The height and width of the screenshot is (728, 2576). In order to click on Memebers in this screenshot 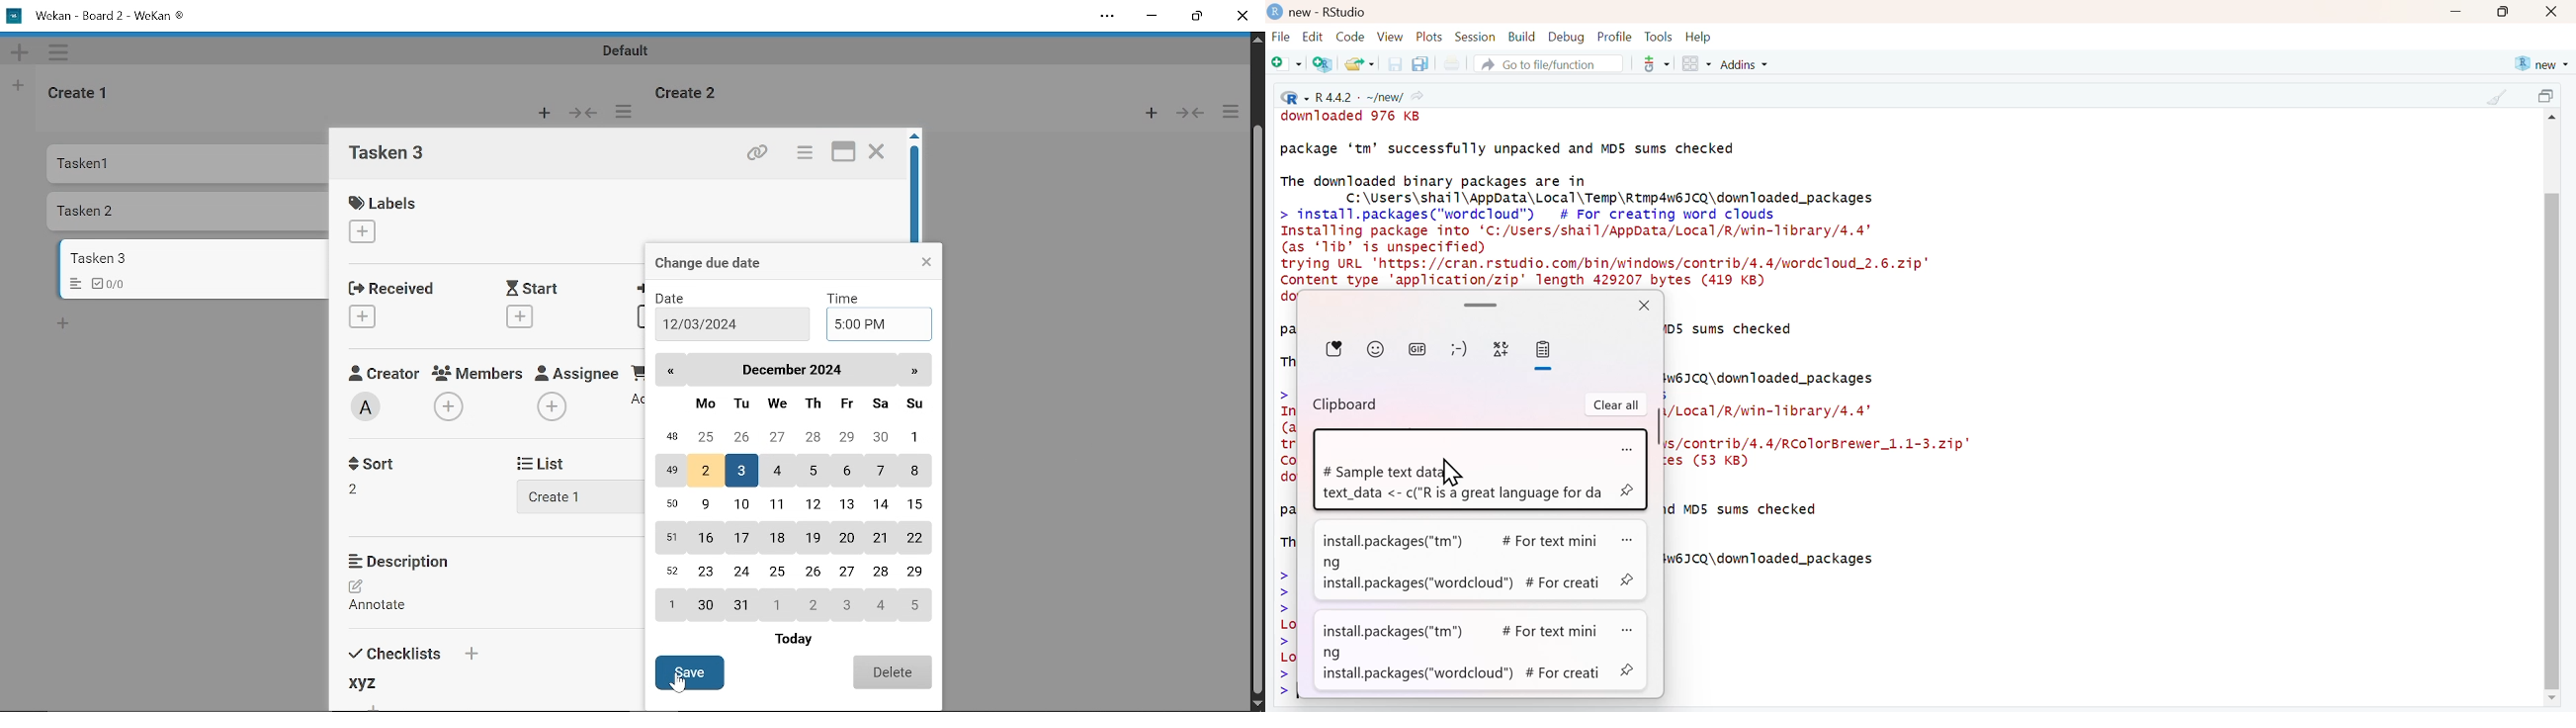, I will do `click(479, 373)`.